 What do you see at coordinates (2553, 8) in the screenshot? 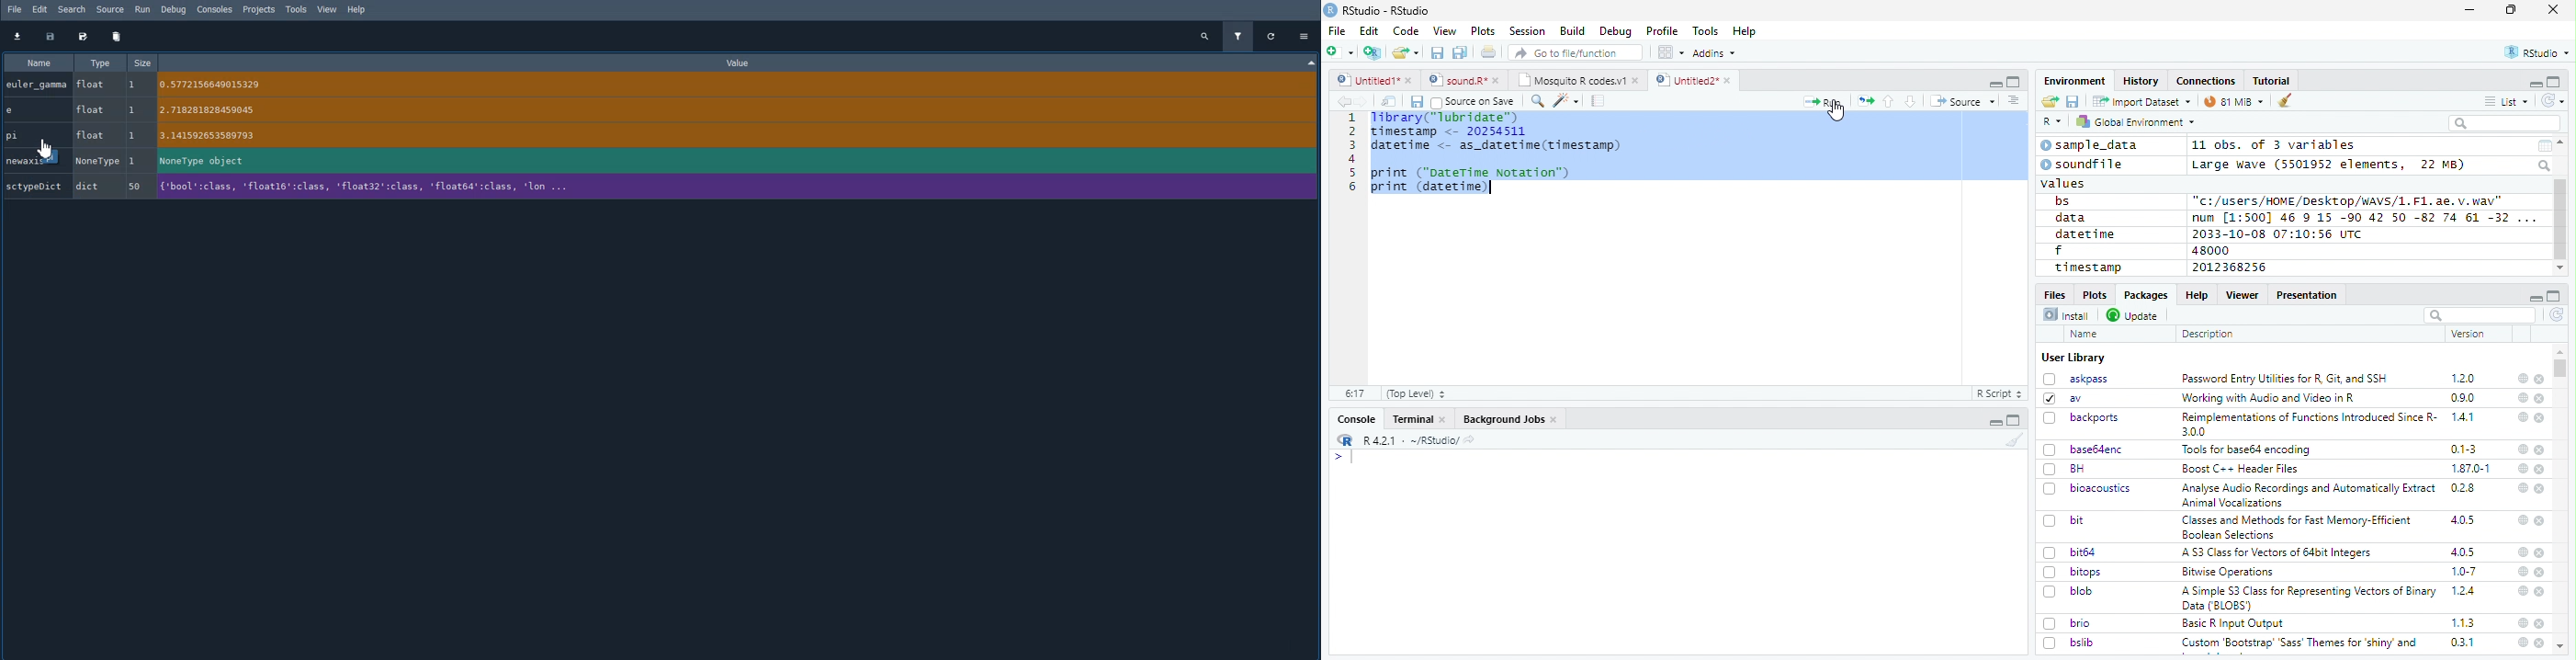
I see `close` at bounding box center [2553, 8].